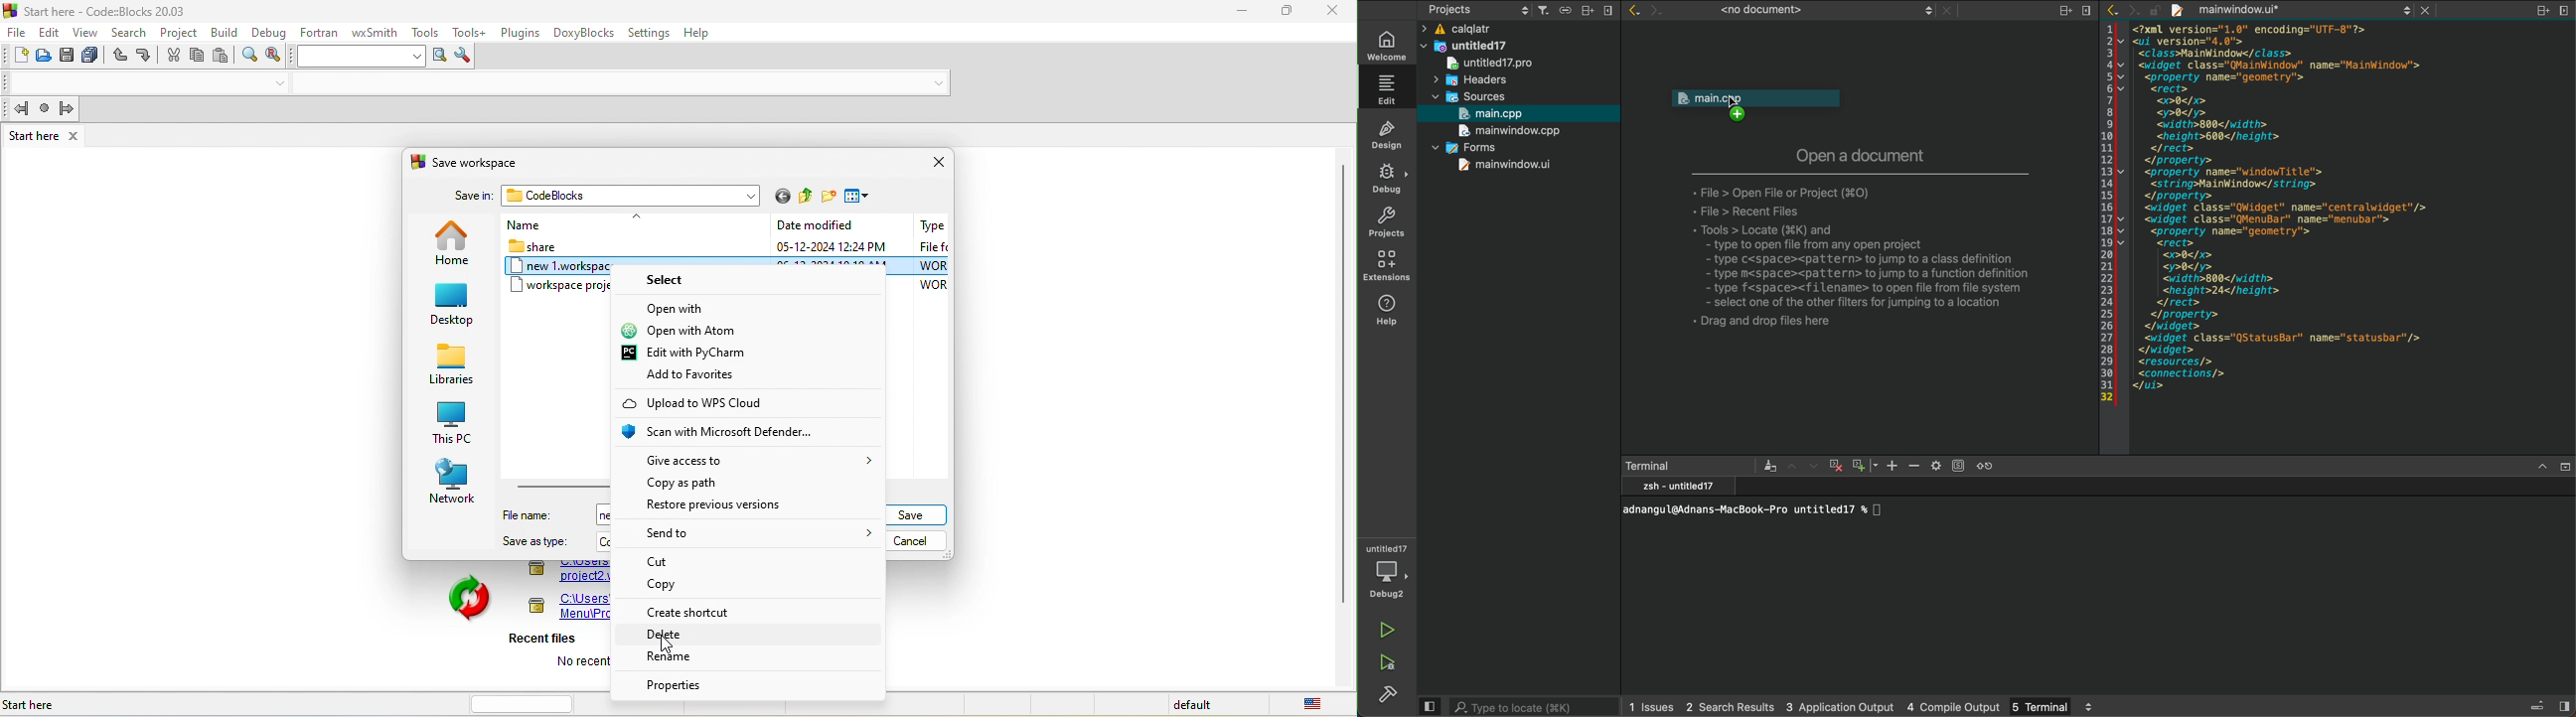 The image size is (2576, 728). What do you see at coordinates (1242, 12) in the screenshot?
I see `minimize` at bounding box center [1242, 12].